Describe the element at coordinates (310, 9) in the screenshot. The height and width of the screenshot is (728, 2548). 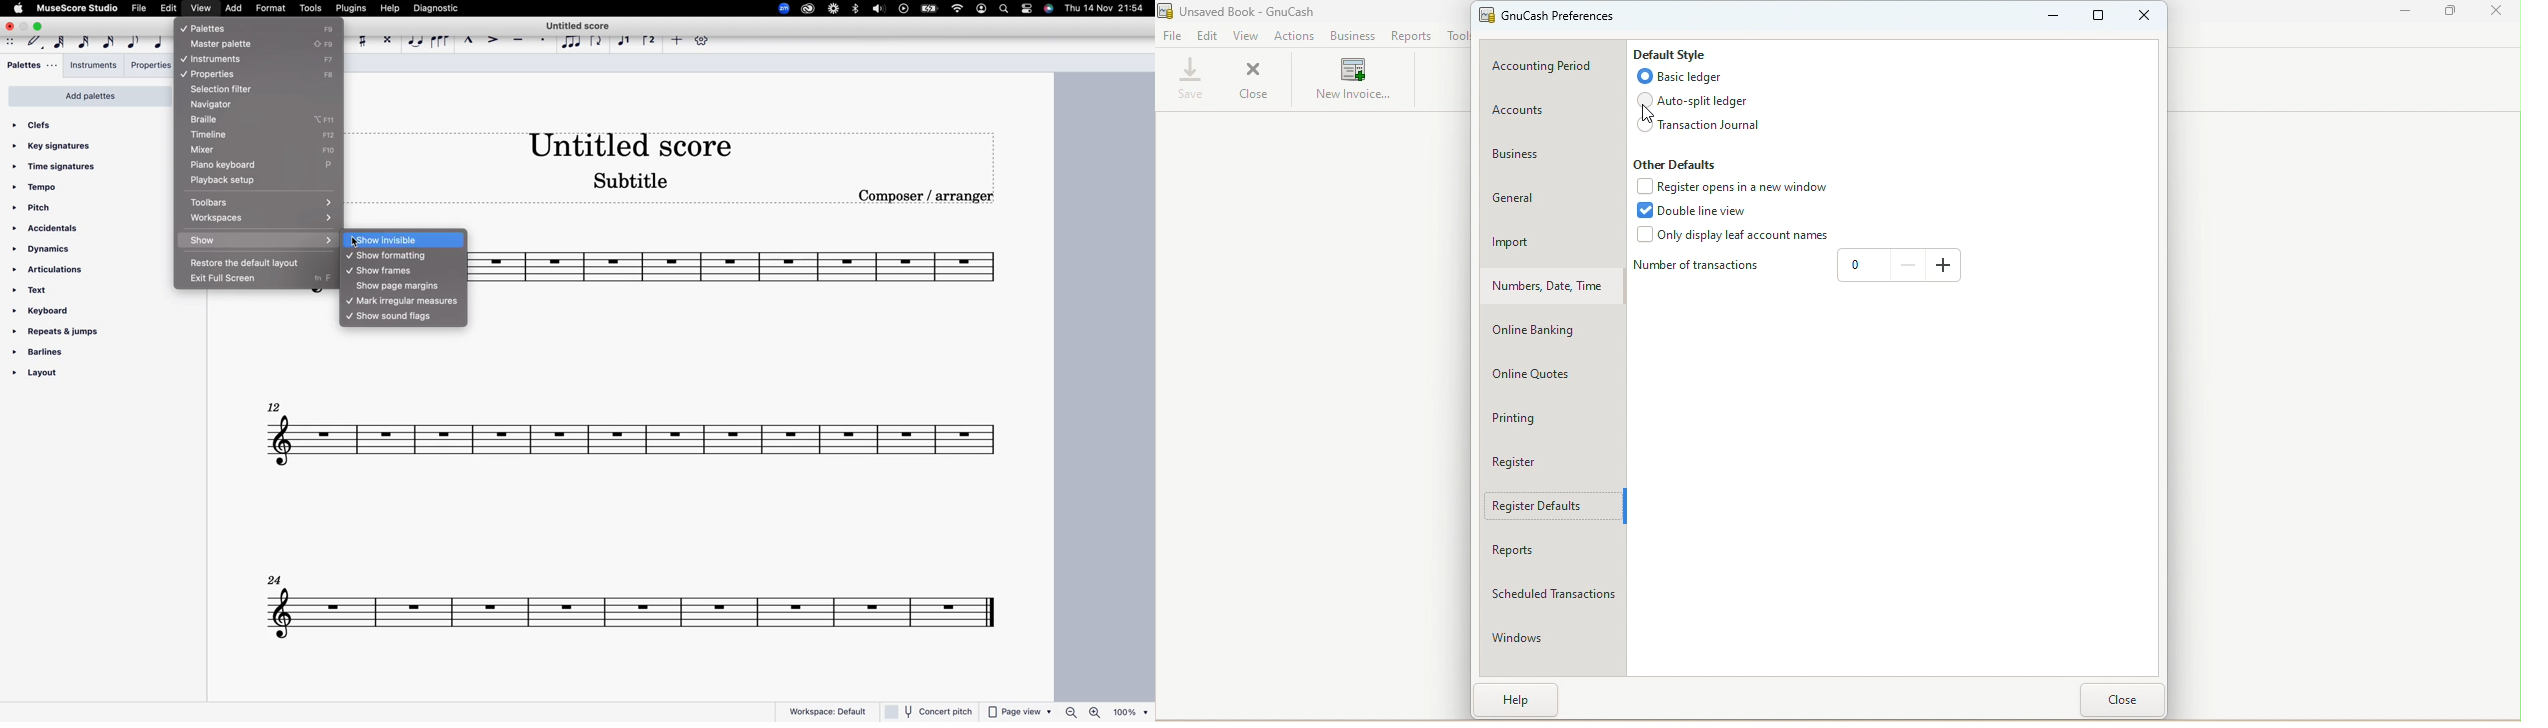
I see `tools` at that location.